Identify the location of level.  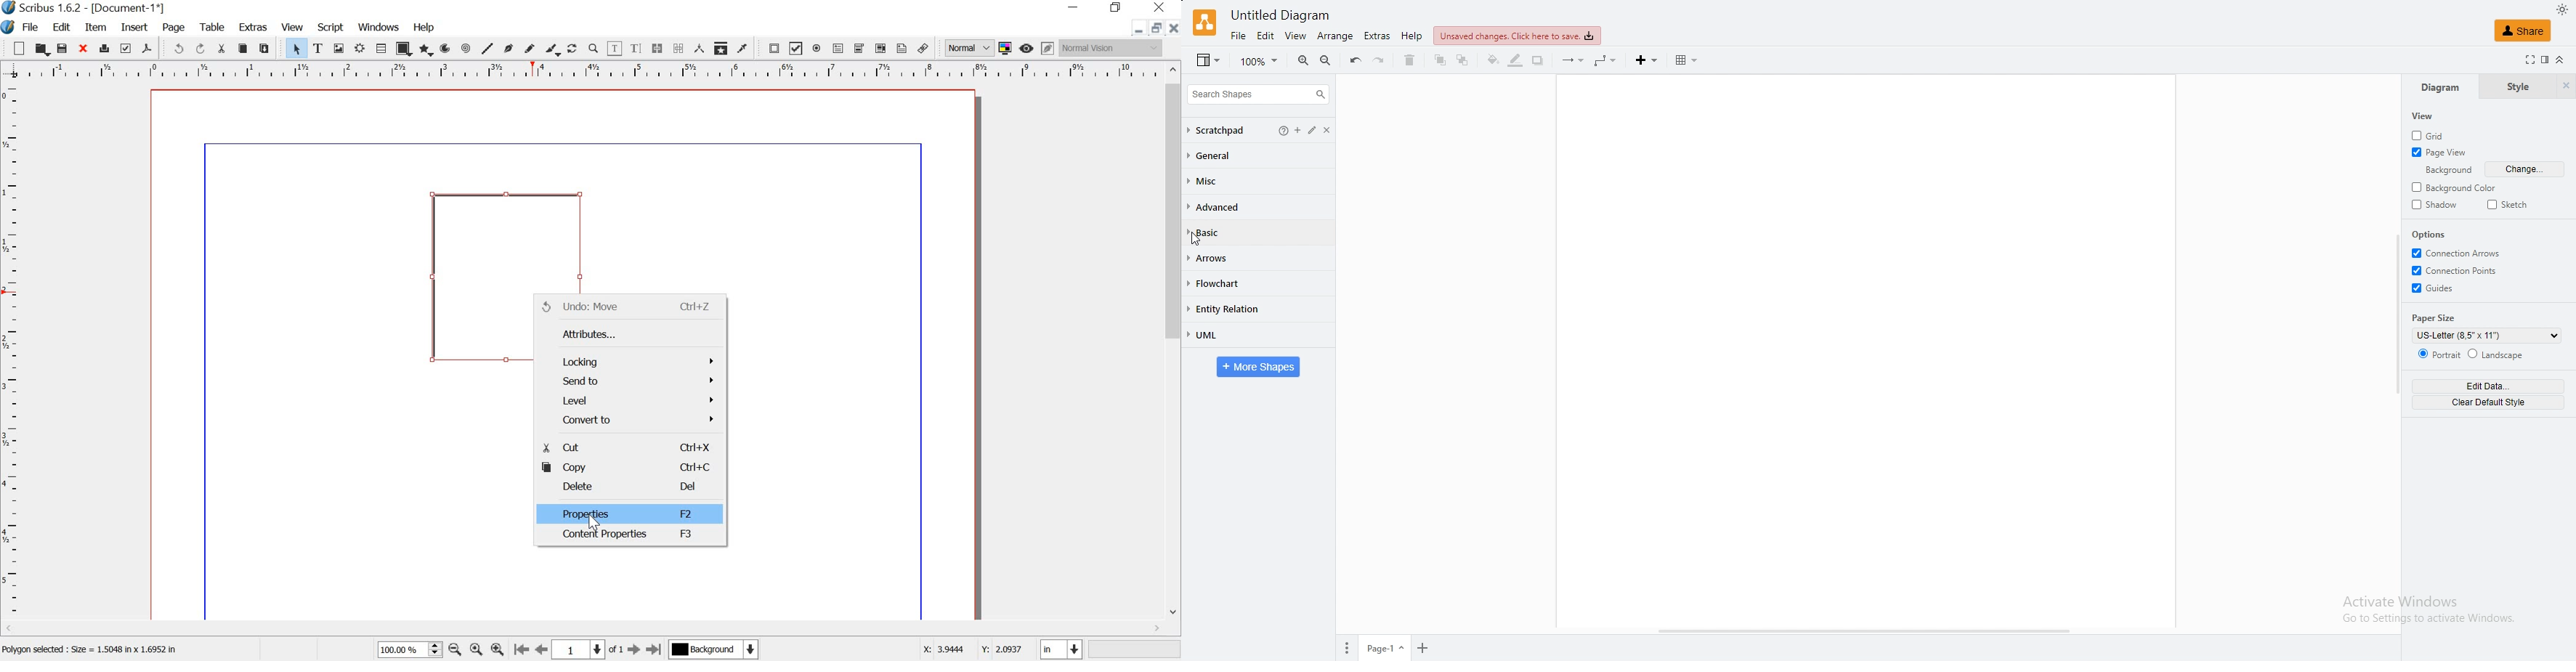
(632, 399).